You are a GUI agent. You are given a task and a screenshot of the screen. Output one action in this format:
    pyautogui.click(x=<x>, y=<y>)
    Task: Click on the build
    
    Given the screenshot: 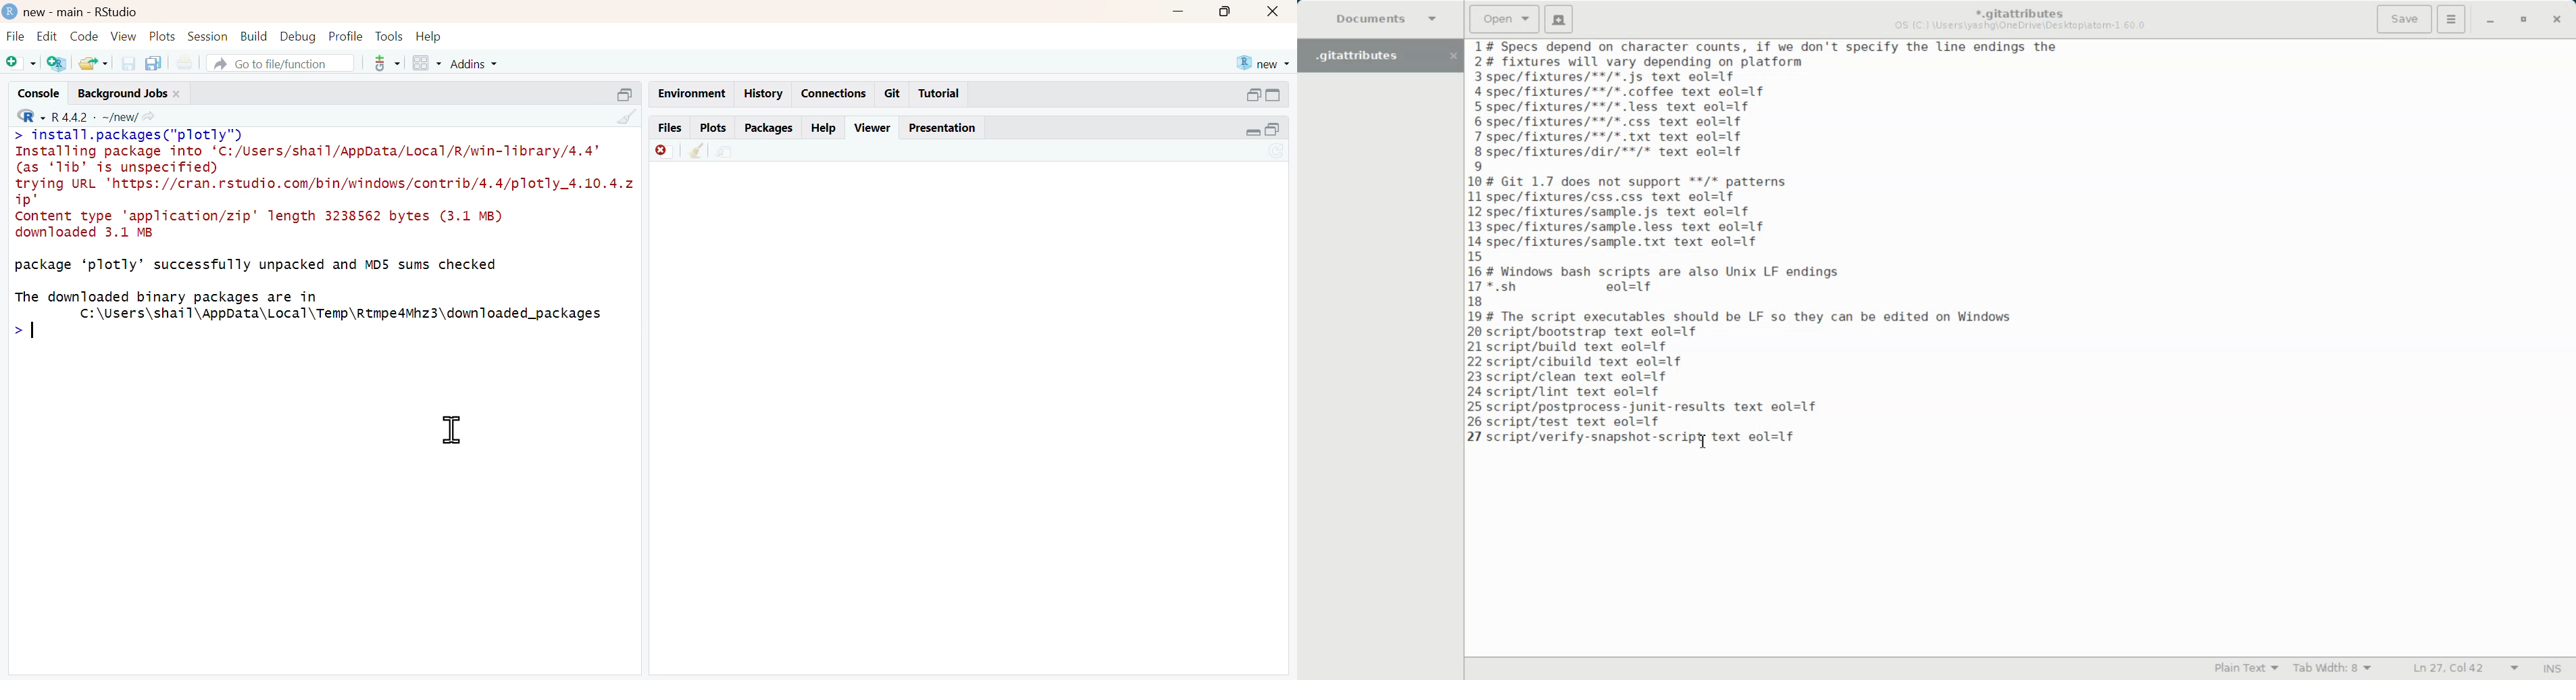 What is the action you would take?
    pyautogui.click(x=255, y=36)
    